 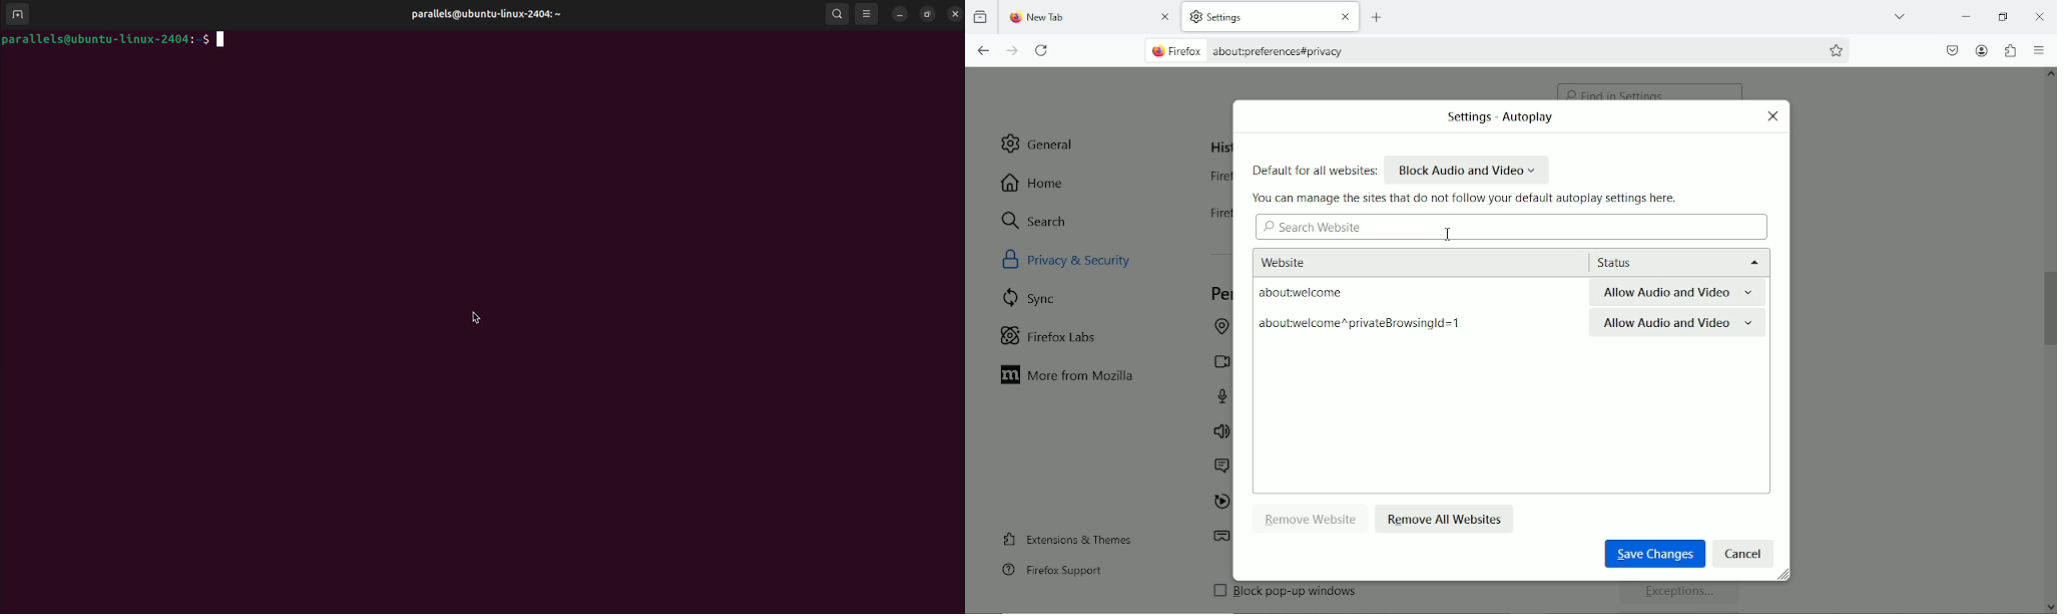 What do you see at coordinates (1220, 294) in the screenshot?
I see `permissions` at bounding box center [1220, 294].